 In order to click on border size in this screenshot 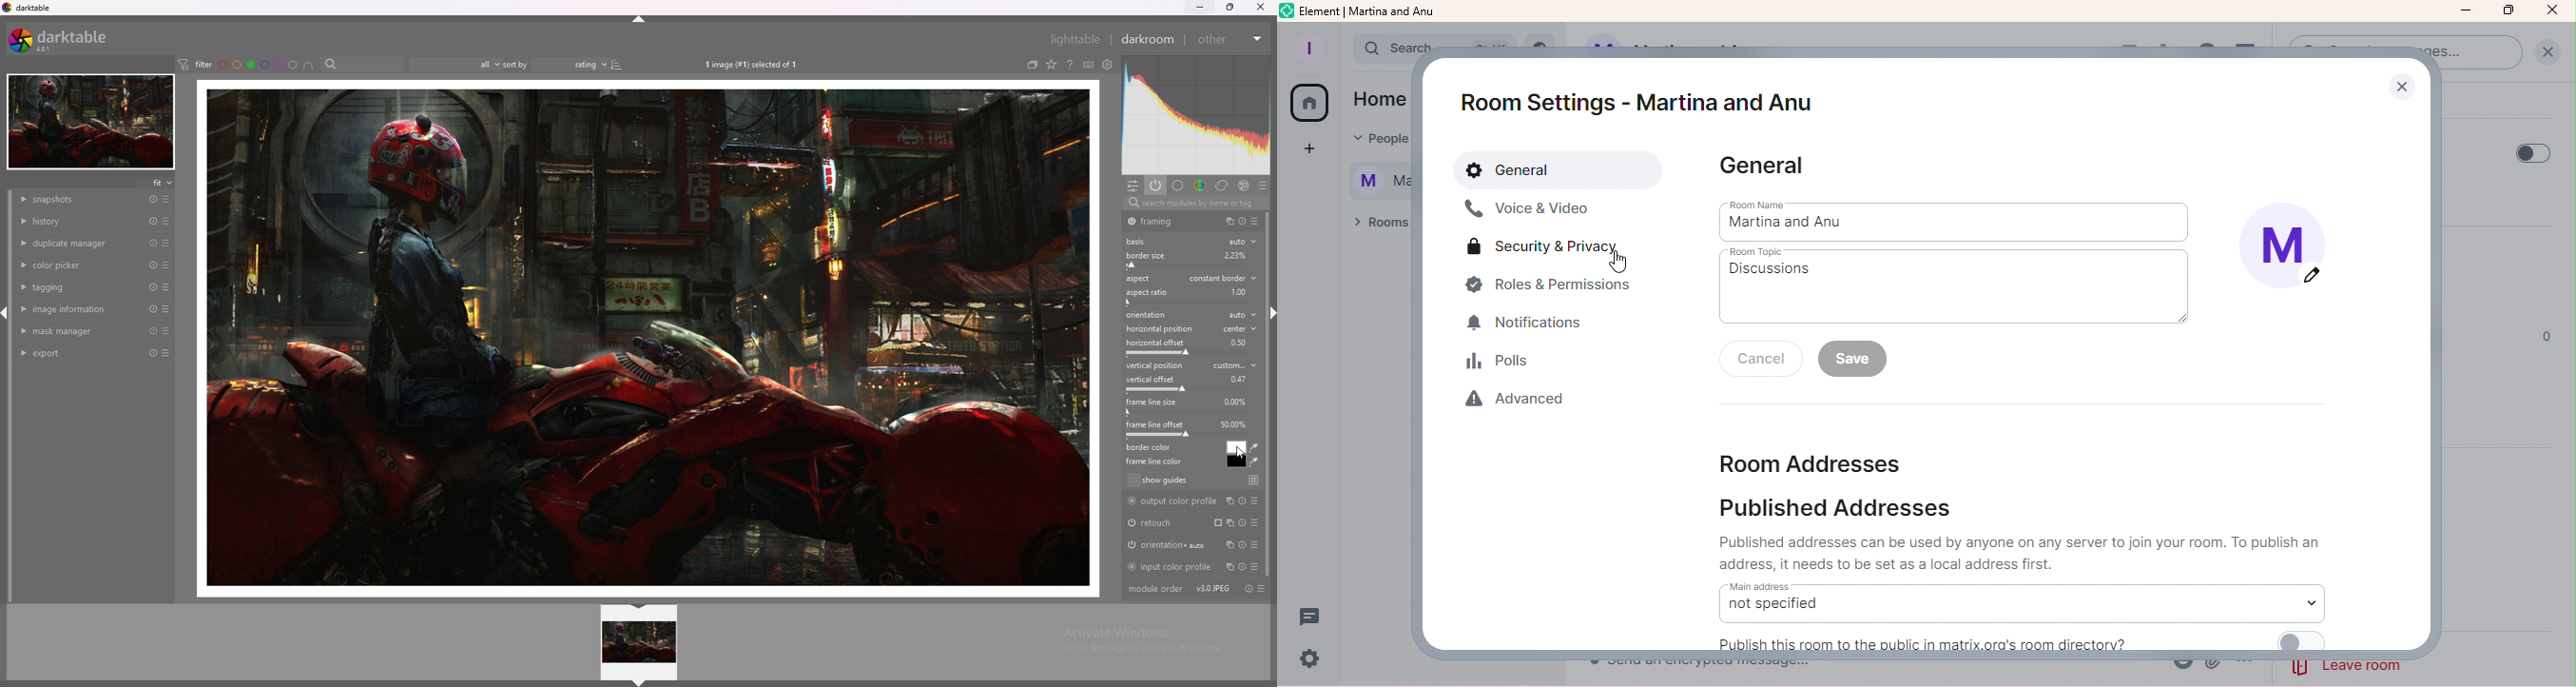, I will do `click(1165, 255)`.